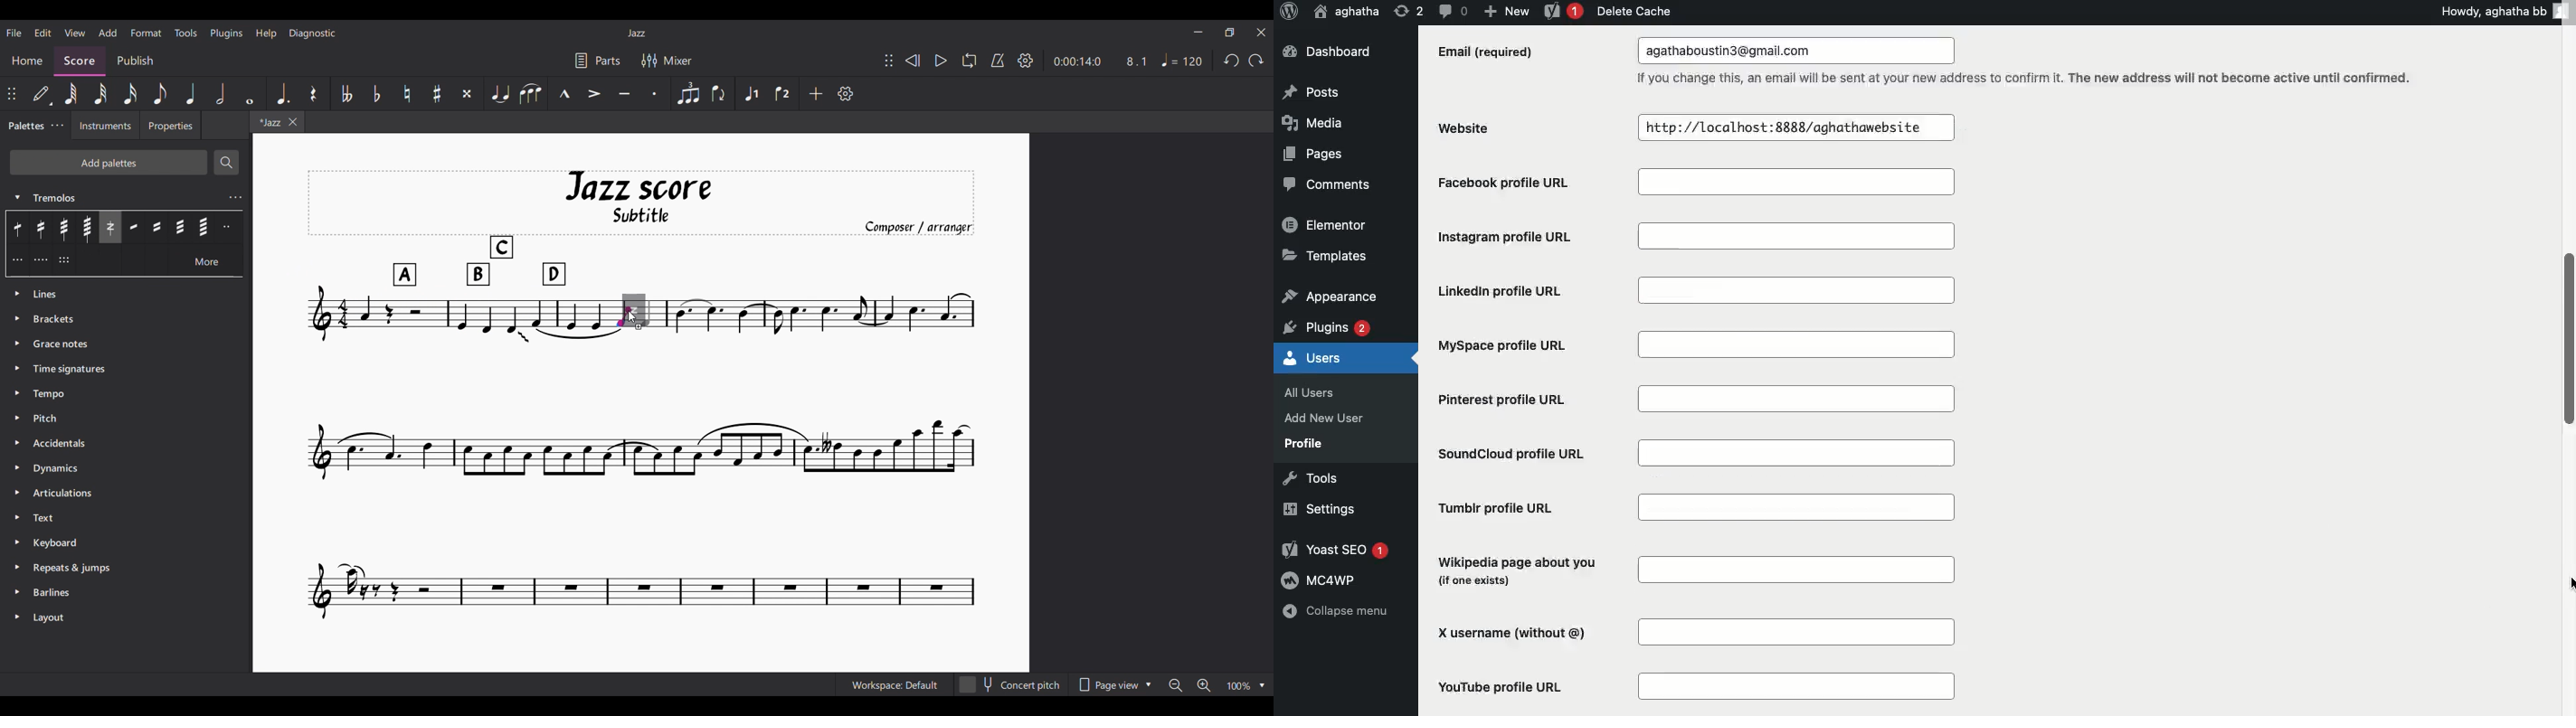 The width and height of the screenshot is (2576, 728). Describe the element at coordinates (75, 32) in the screenshot. I see `View` at that location.